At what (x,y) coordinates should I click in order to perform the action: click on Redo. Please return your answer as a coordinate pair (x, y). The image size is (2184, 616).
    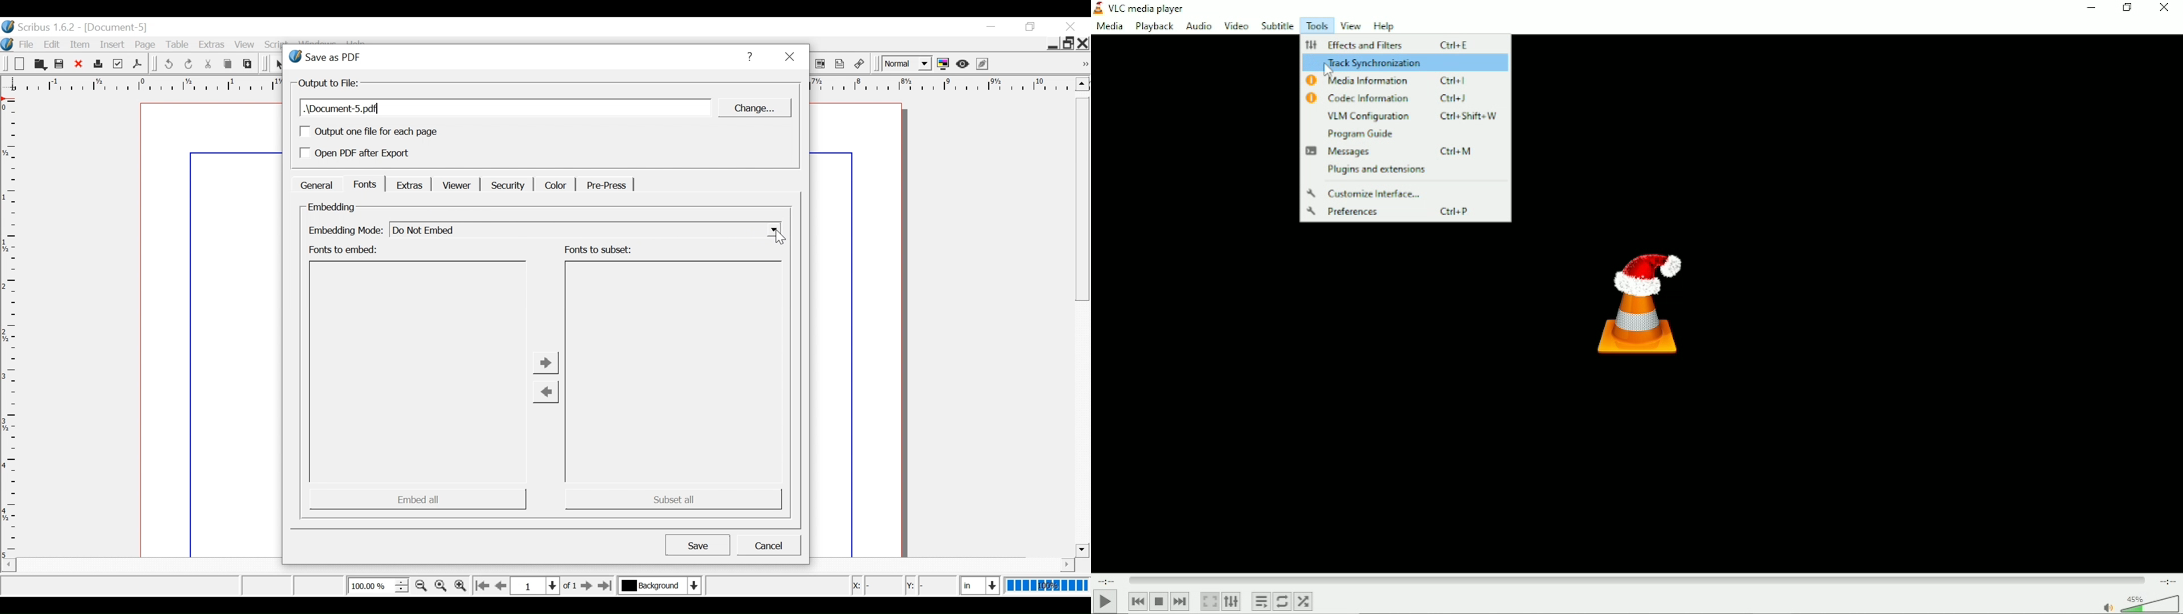
    Looking at the image, I should click on (189, 64).